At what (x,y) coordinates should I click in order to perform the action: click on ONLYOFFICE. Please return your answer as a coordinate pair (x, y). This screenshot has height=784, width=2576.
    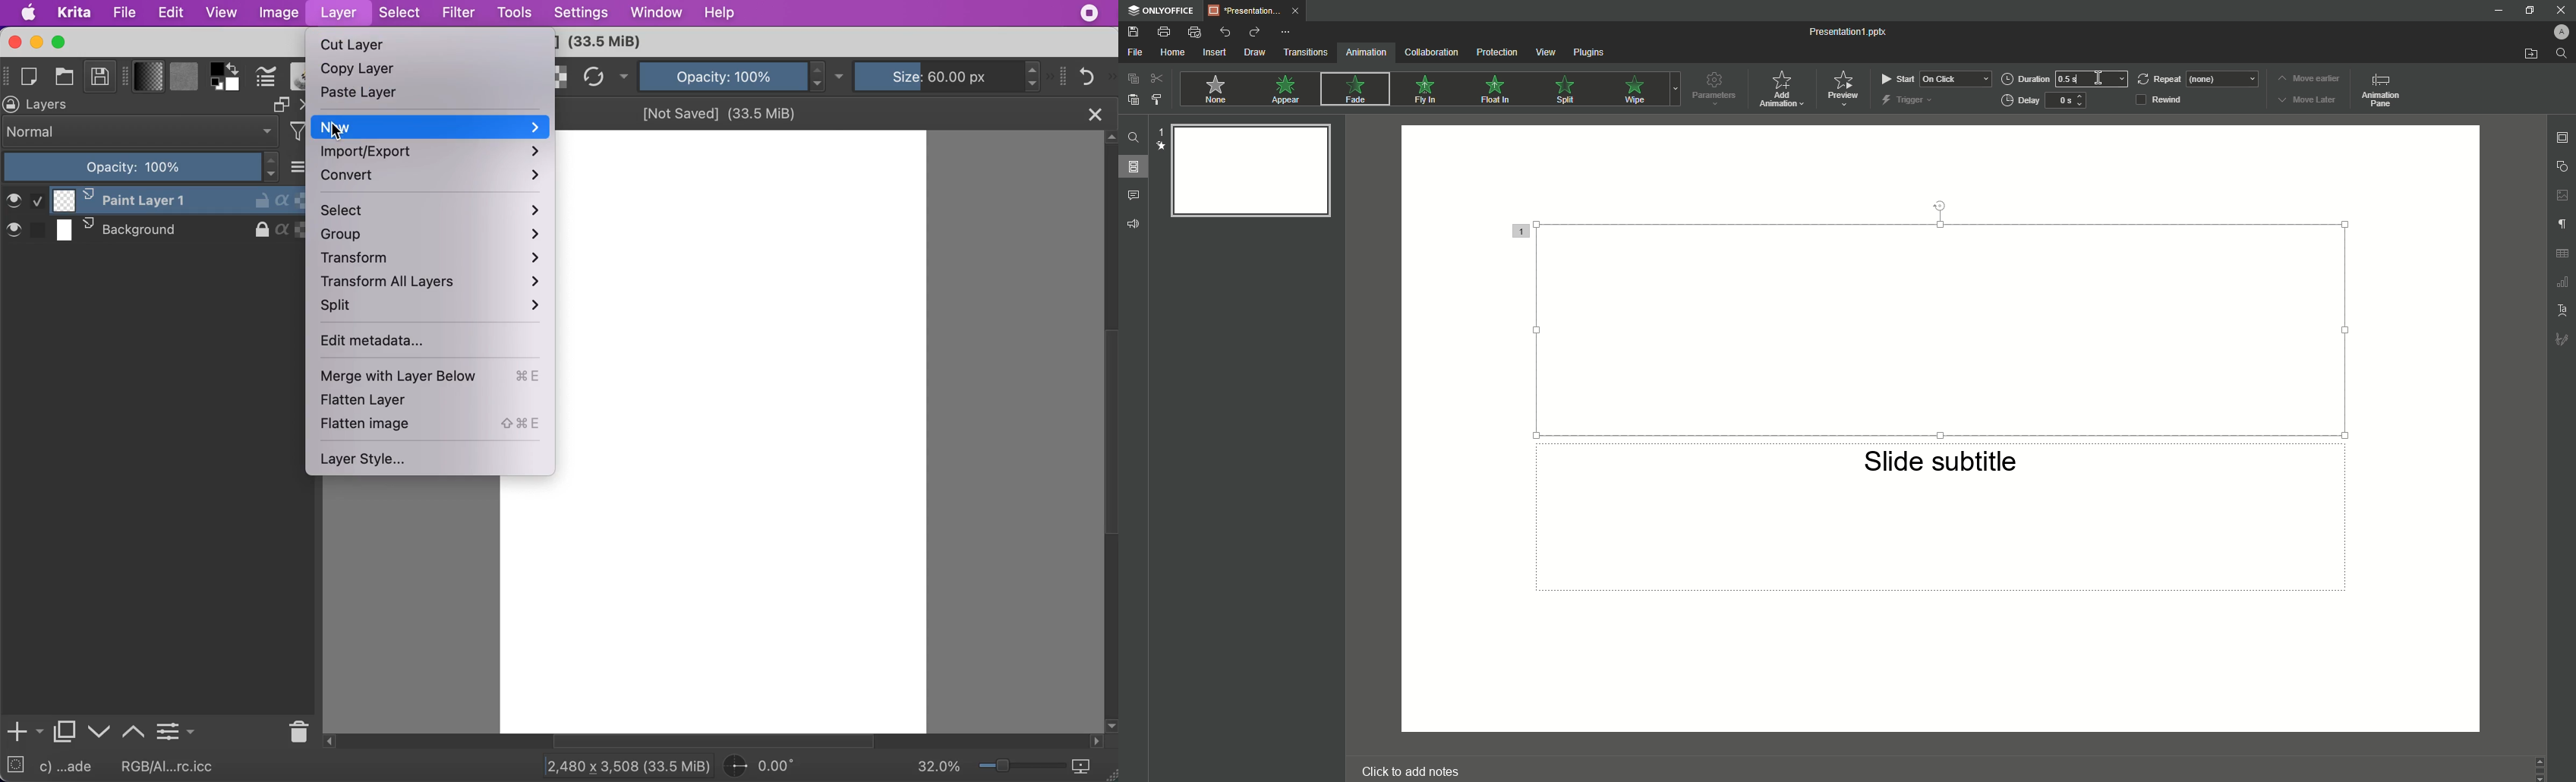
    Looking at the image, I should click on (1164, 11).